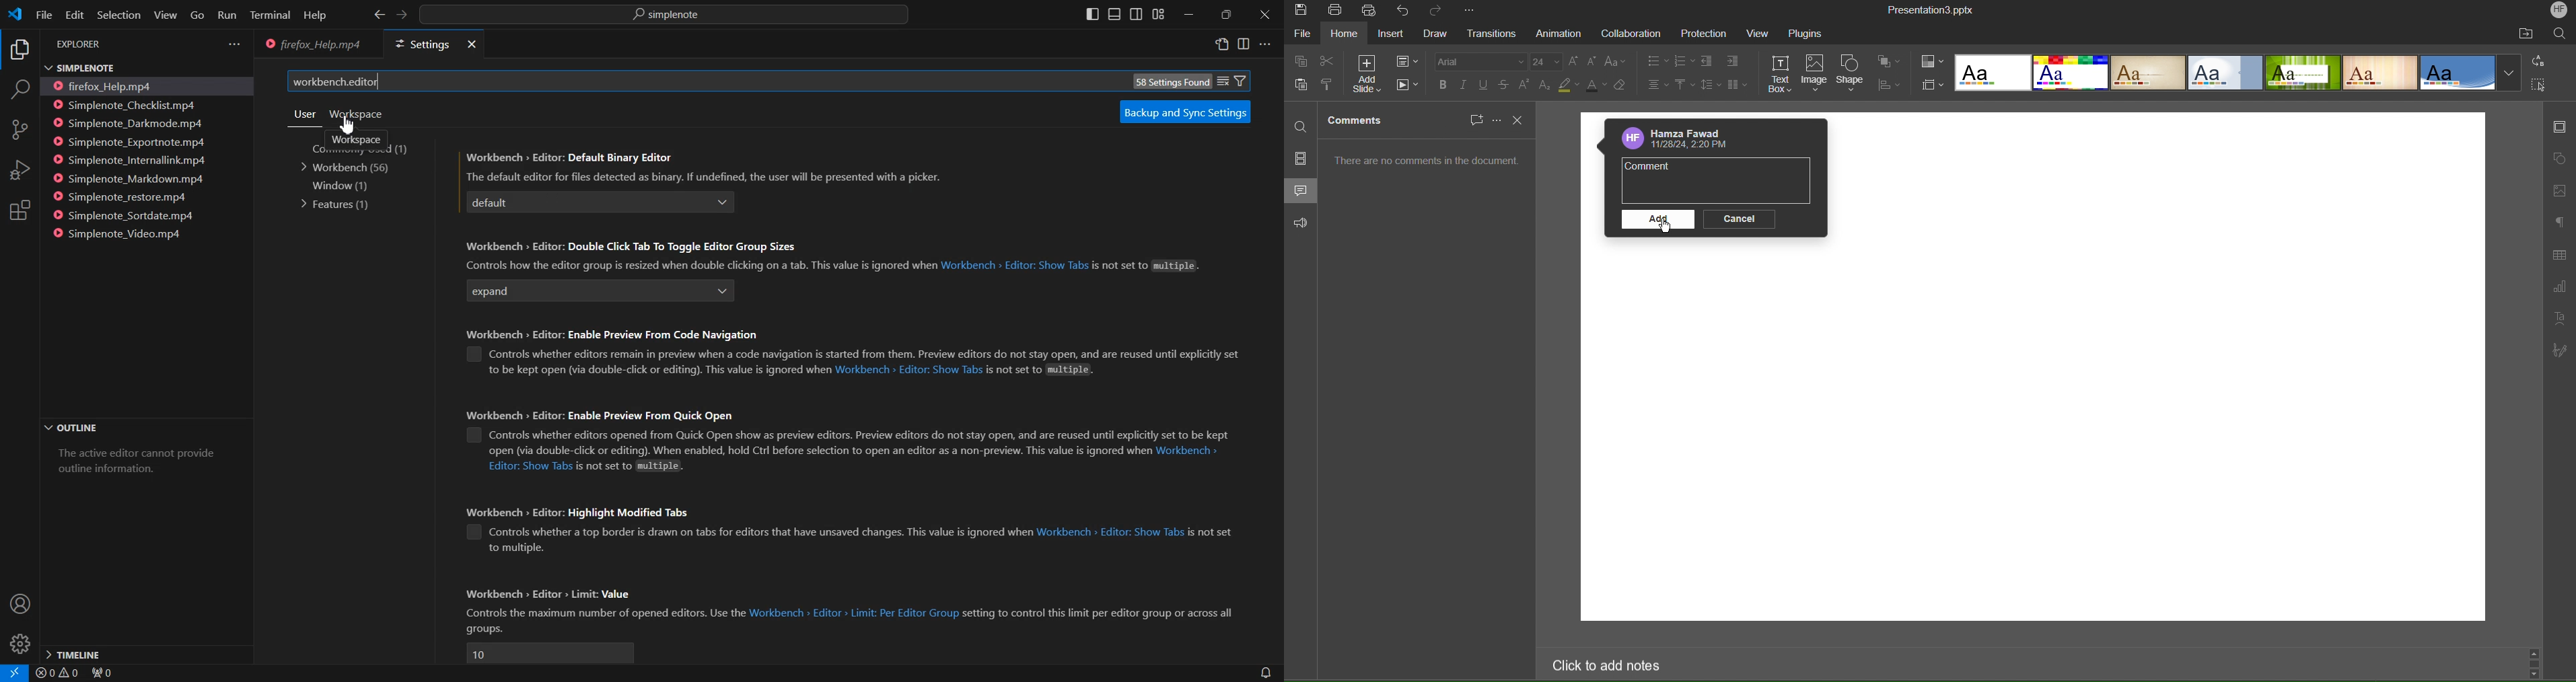 The height and width of the screenshot is (700, 2576). Describe the element at coordinates (2557, 11) in the screenshot. I see `Account` at that location.